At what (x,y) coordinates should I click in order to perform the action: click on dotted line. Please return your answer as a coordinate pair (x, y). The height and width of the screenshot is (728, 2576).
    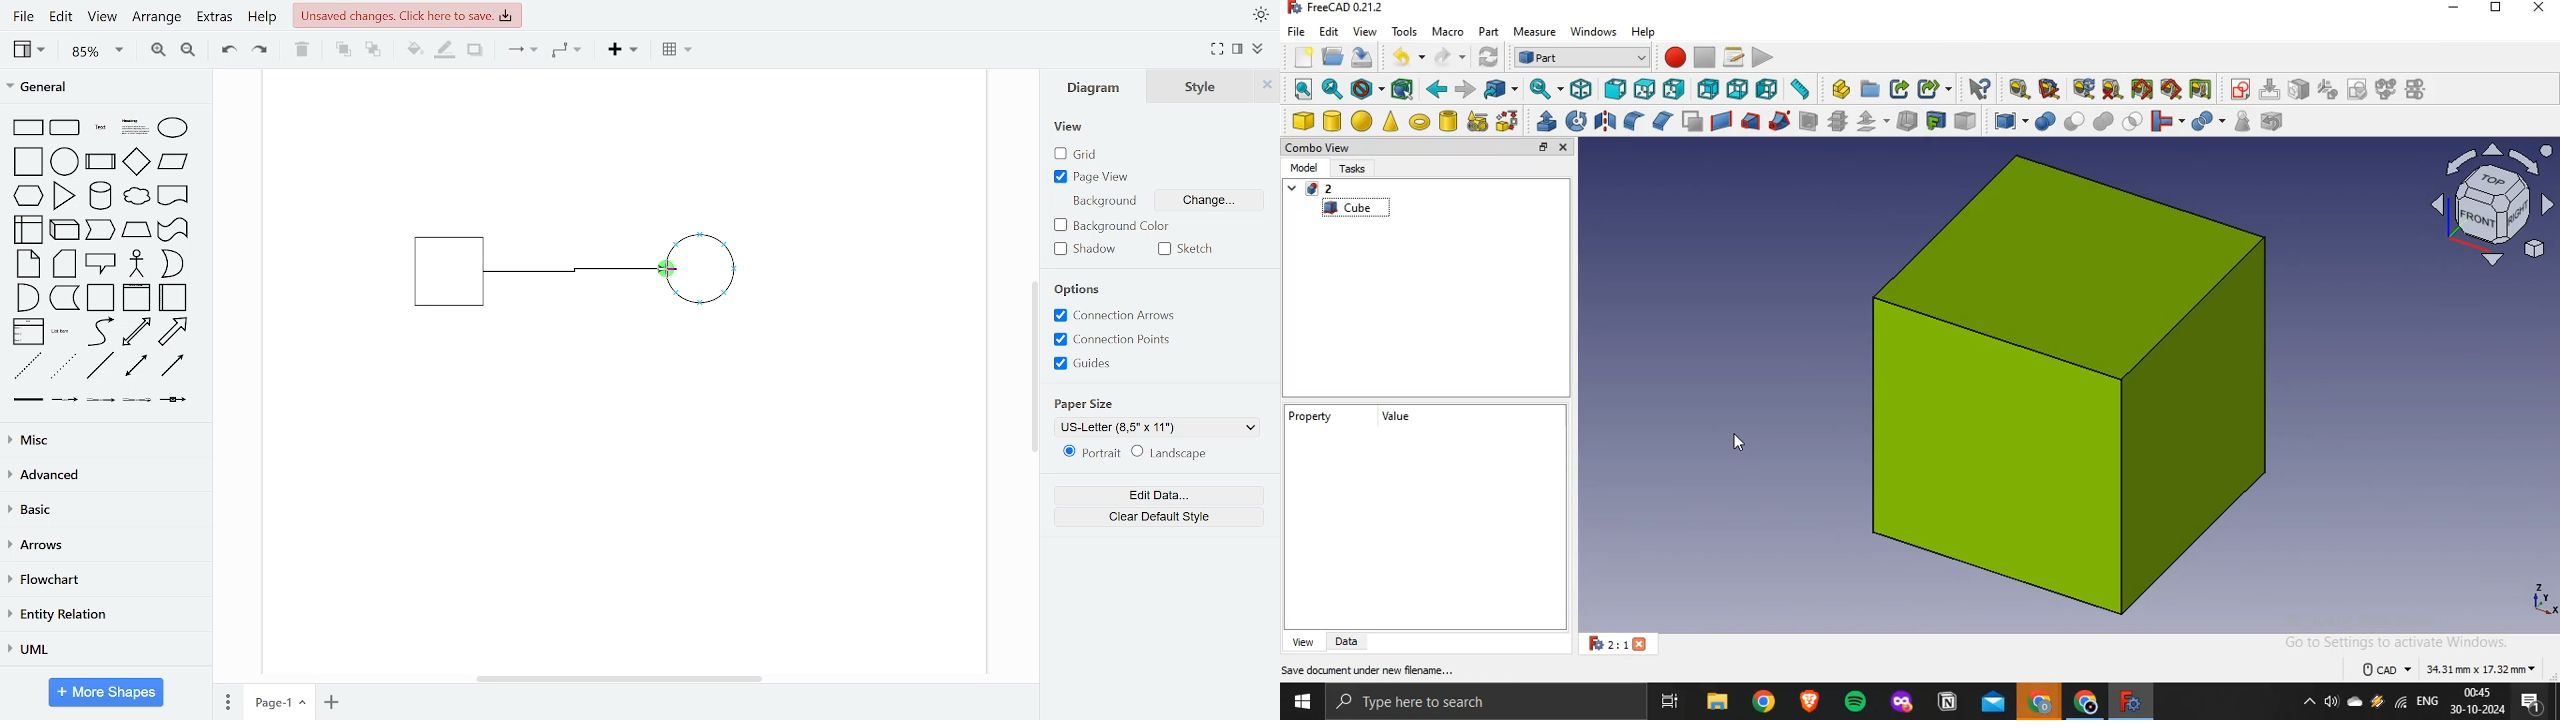
    Looking at the image, I should click on (63, 367).